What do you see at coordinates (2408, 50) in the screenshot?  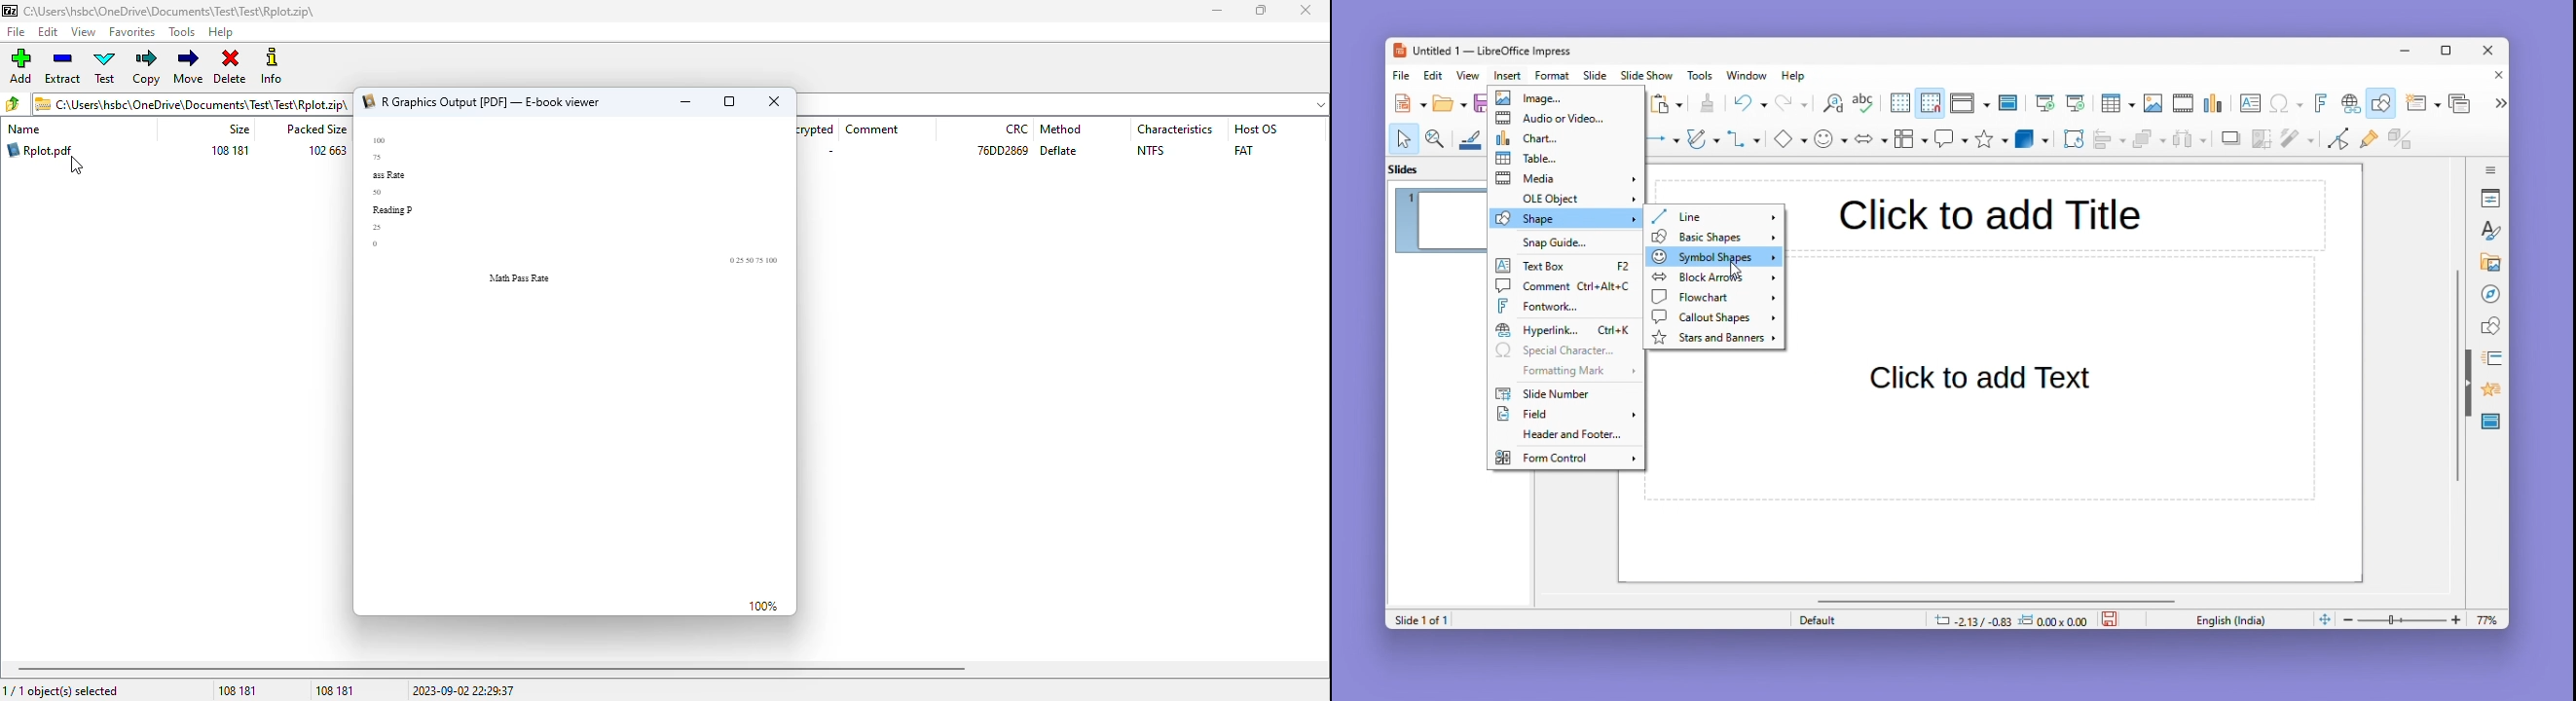 I see `Minimise` at bounding box center [2408, 50].